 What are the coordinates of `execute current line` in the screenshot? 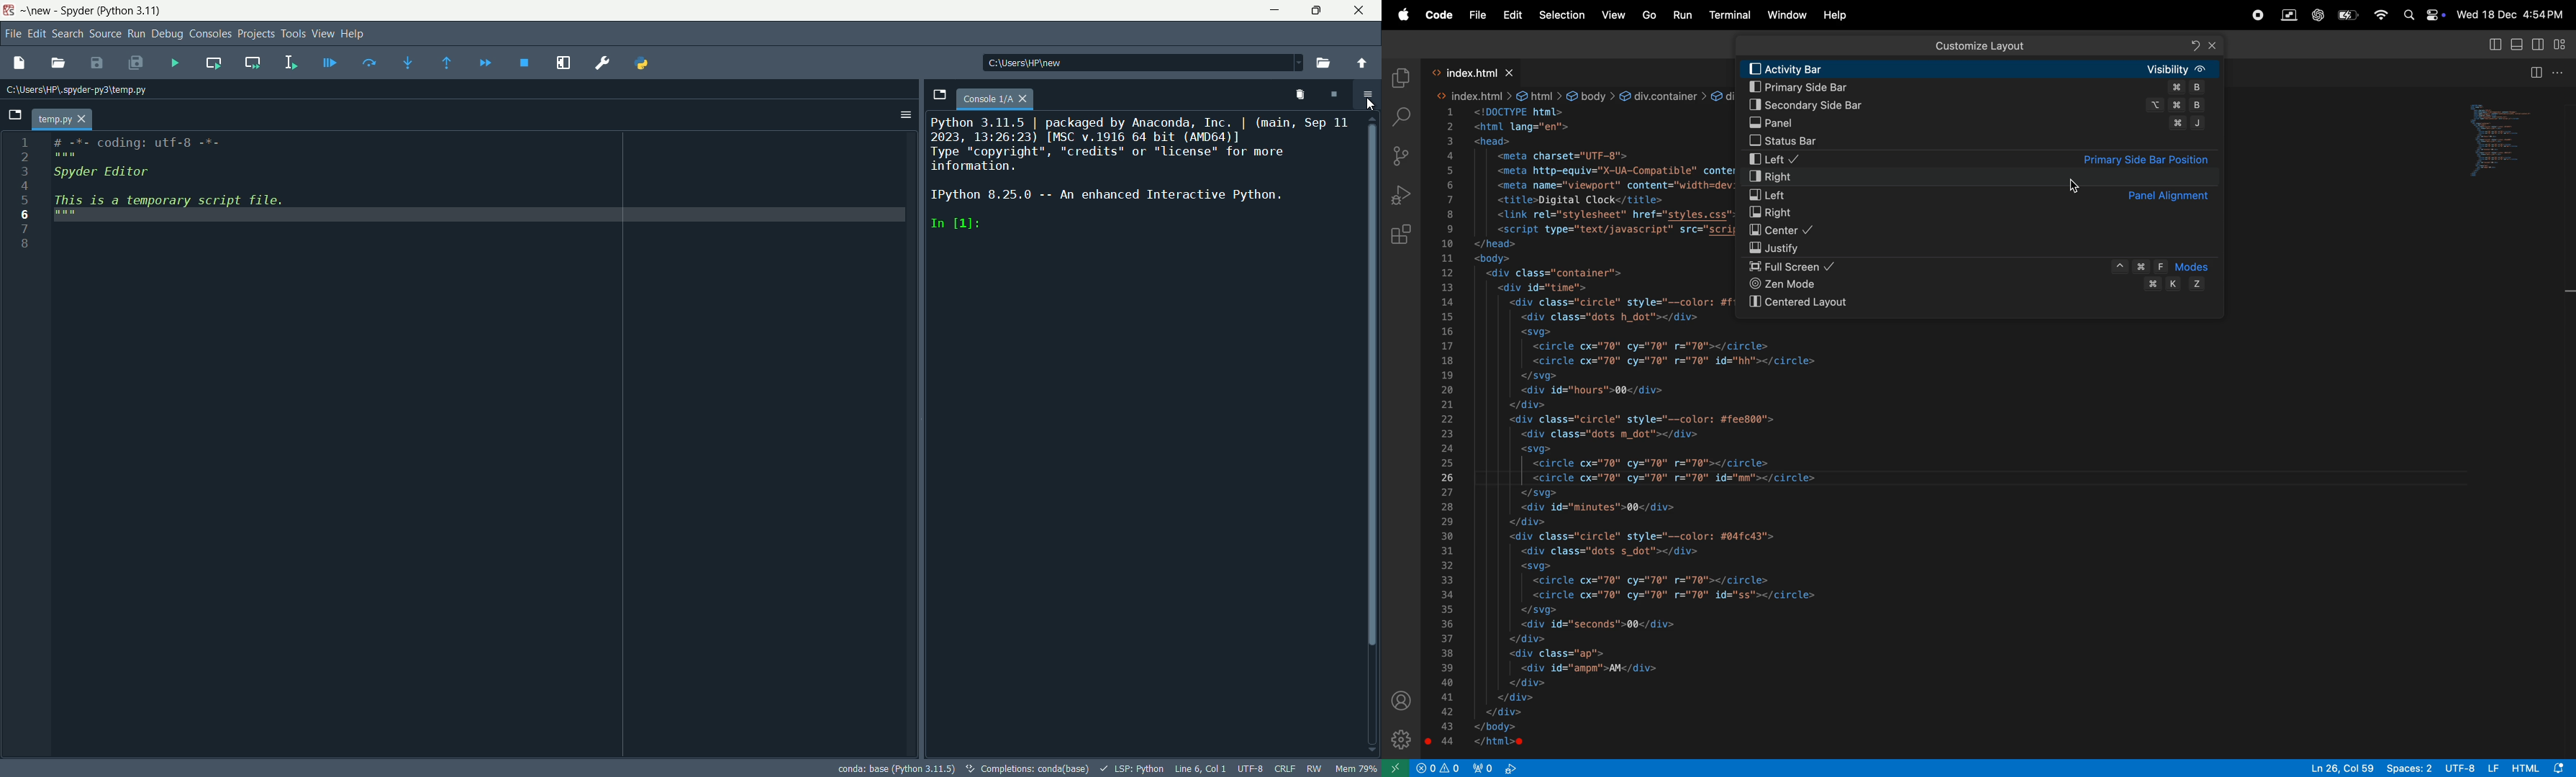 It's located at (368, 63).